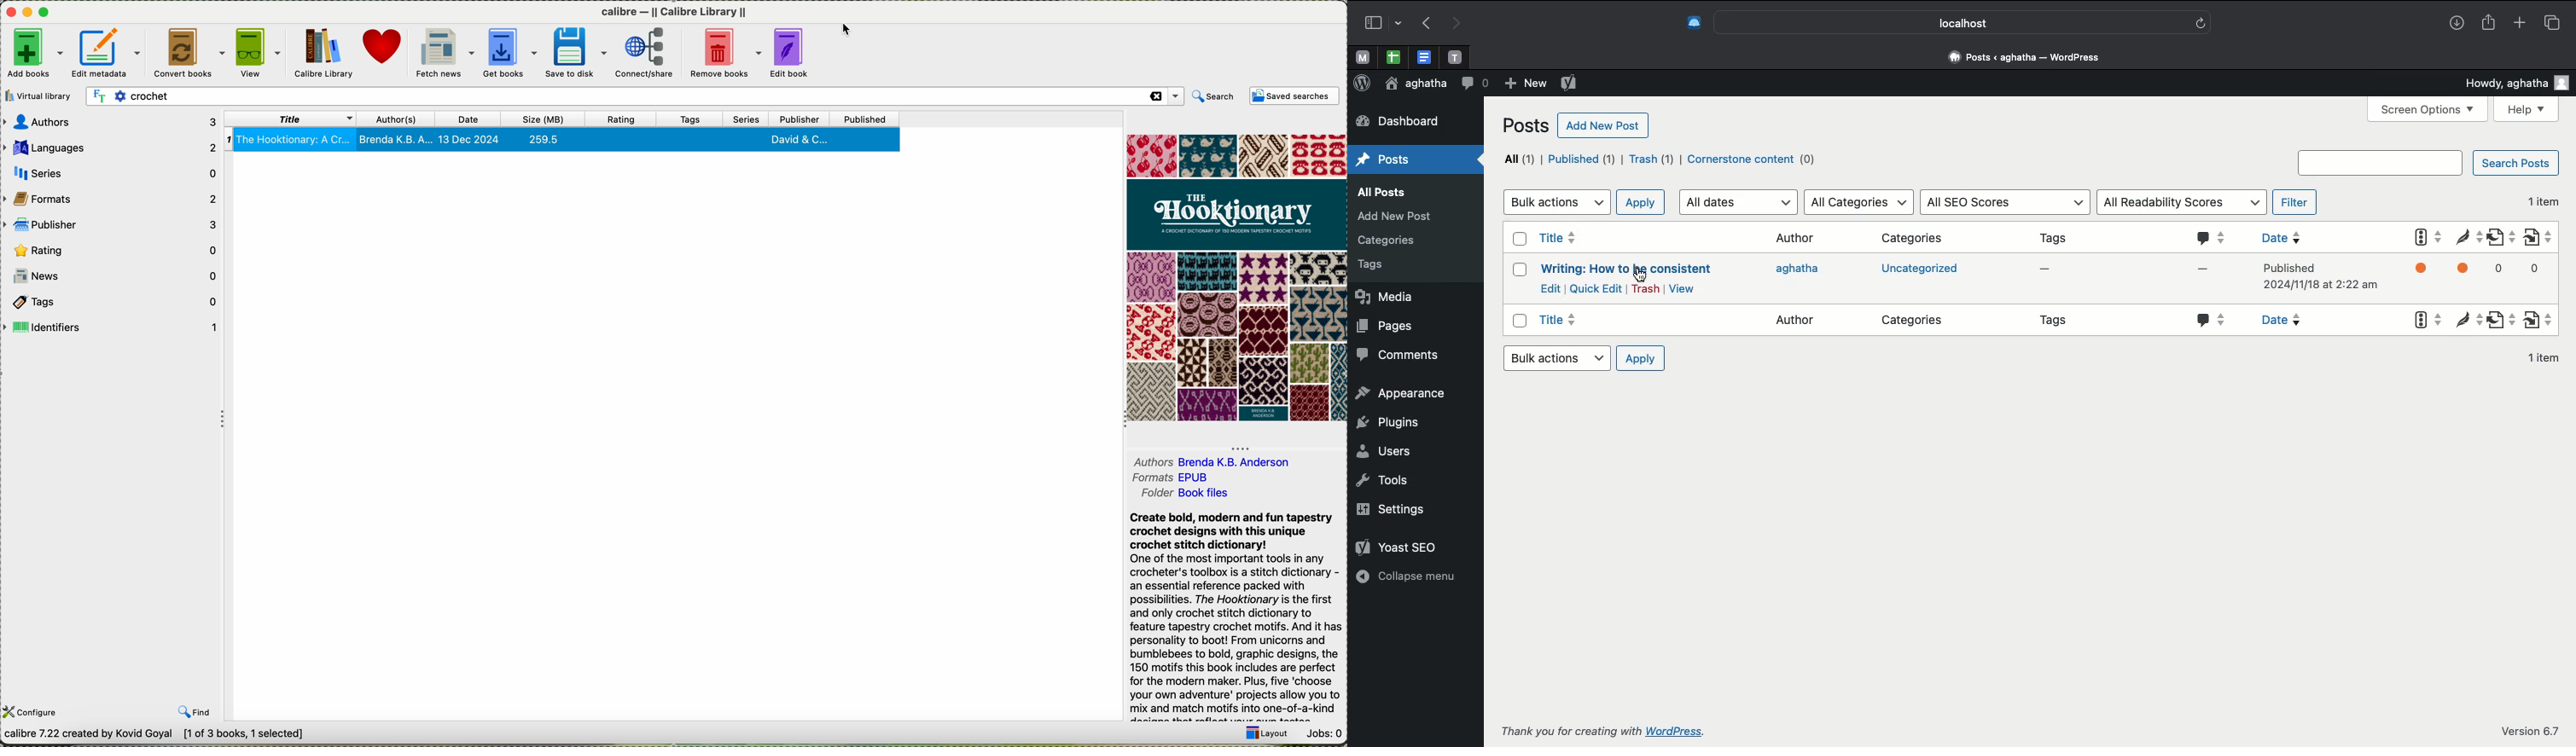 This screenshot has width=2576, height=756. What do you see at coordinates (2319, 276) in the screenshot?
I see `published 2024/11/18 at 2:22 am` at bounding box center [2319, 276].